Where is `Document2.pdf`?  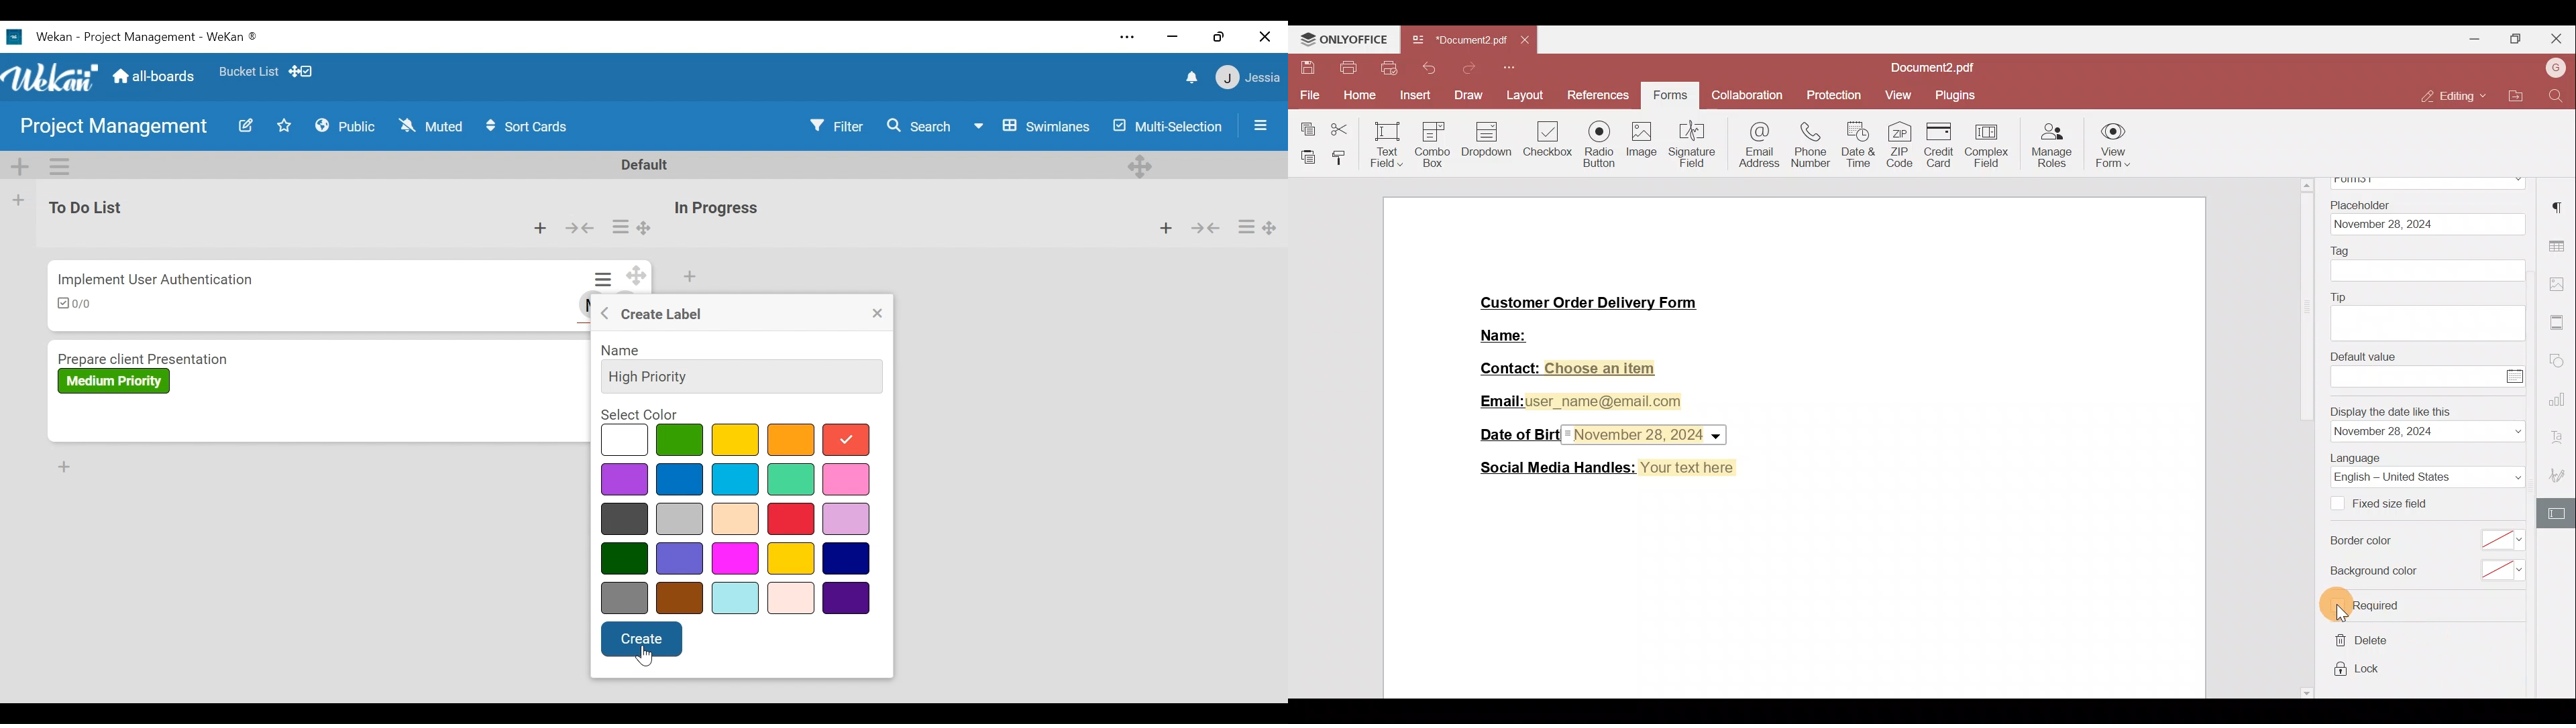
Document2.pdf is located at coordinates (1925, 68).